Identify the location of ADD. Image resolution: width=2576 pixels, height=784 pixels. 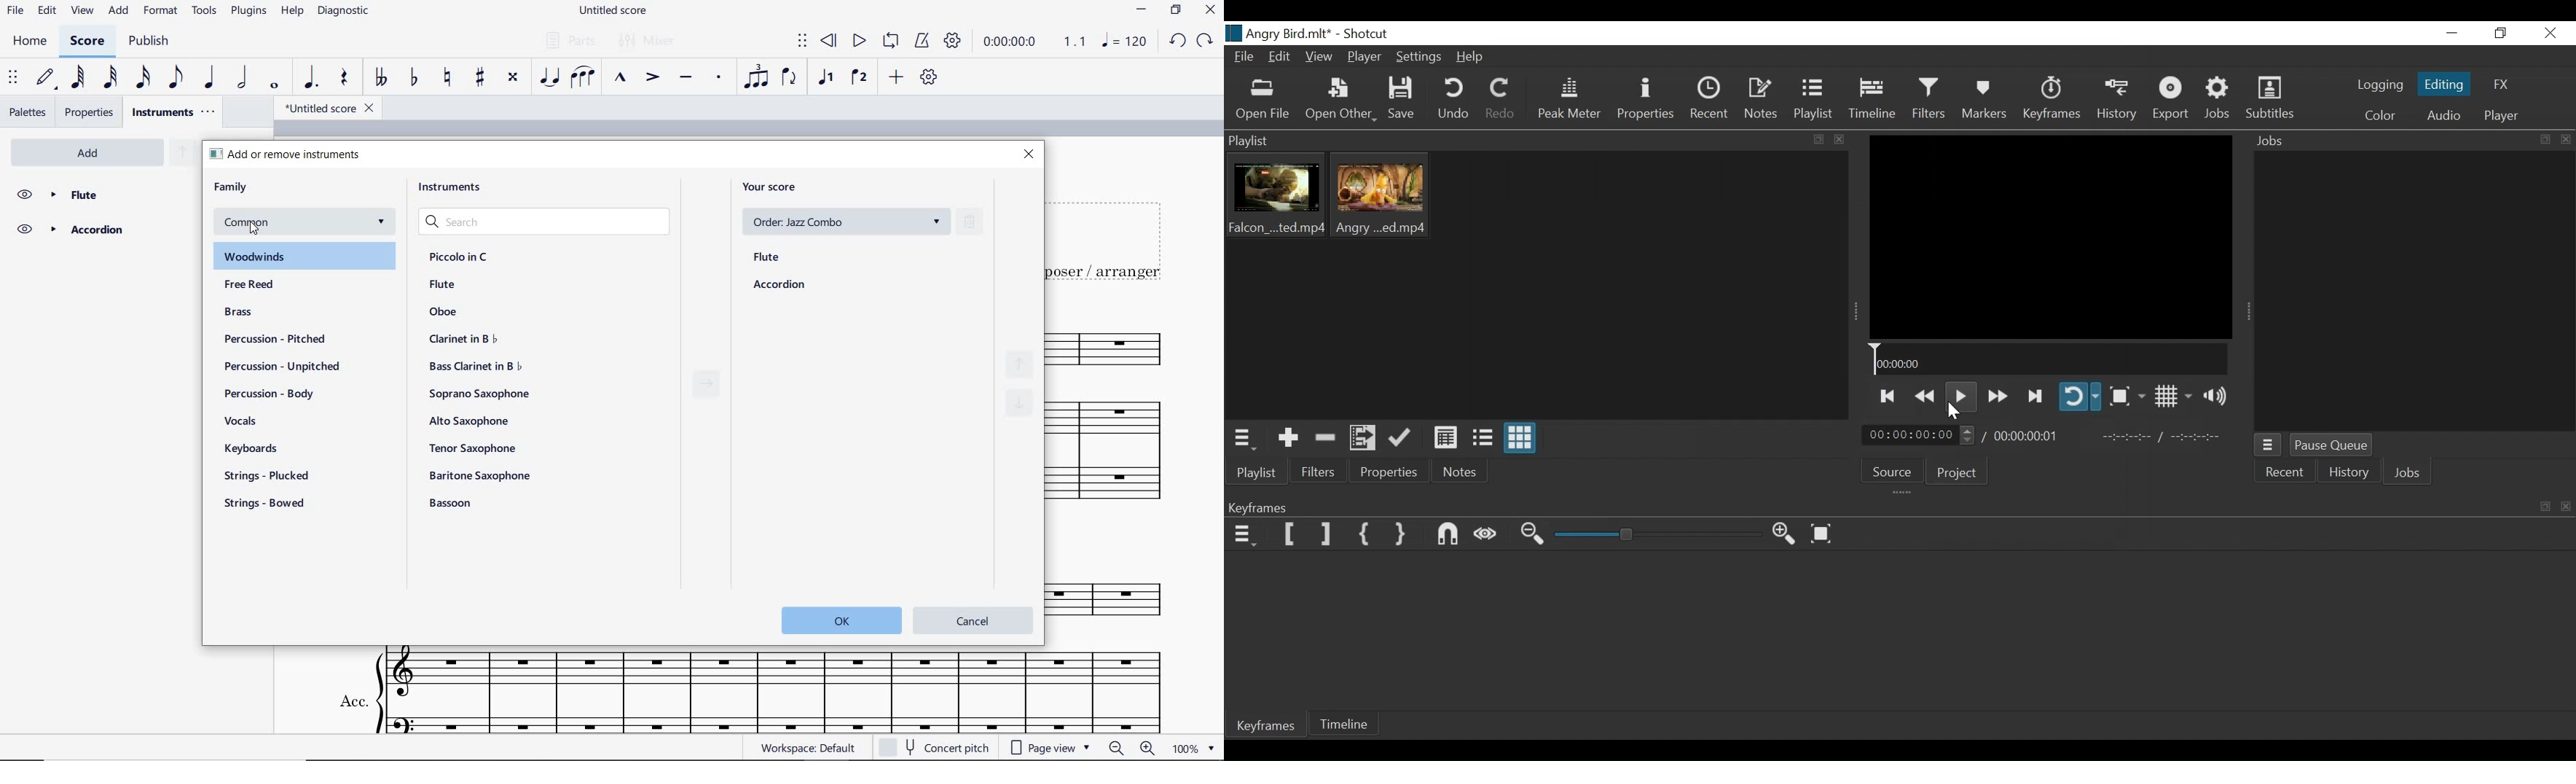
(119, 10).